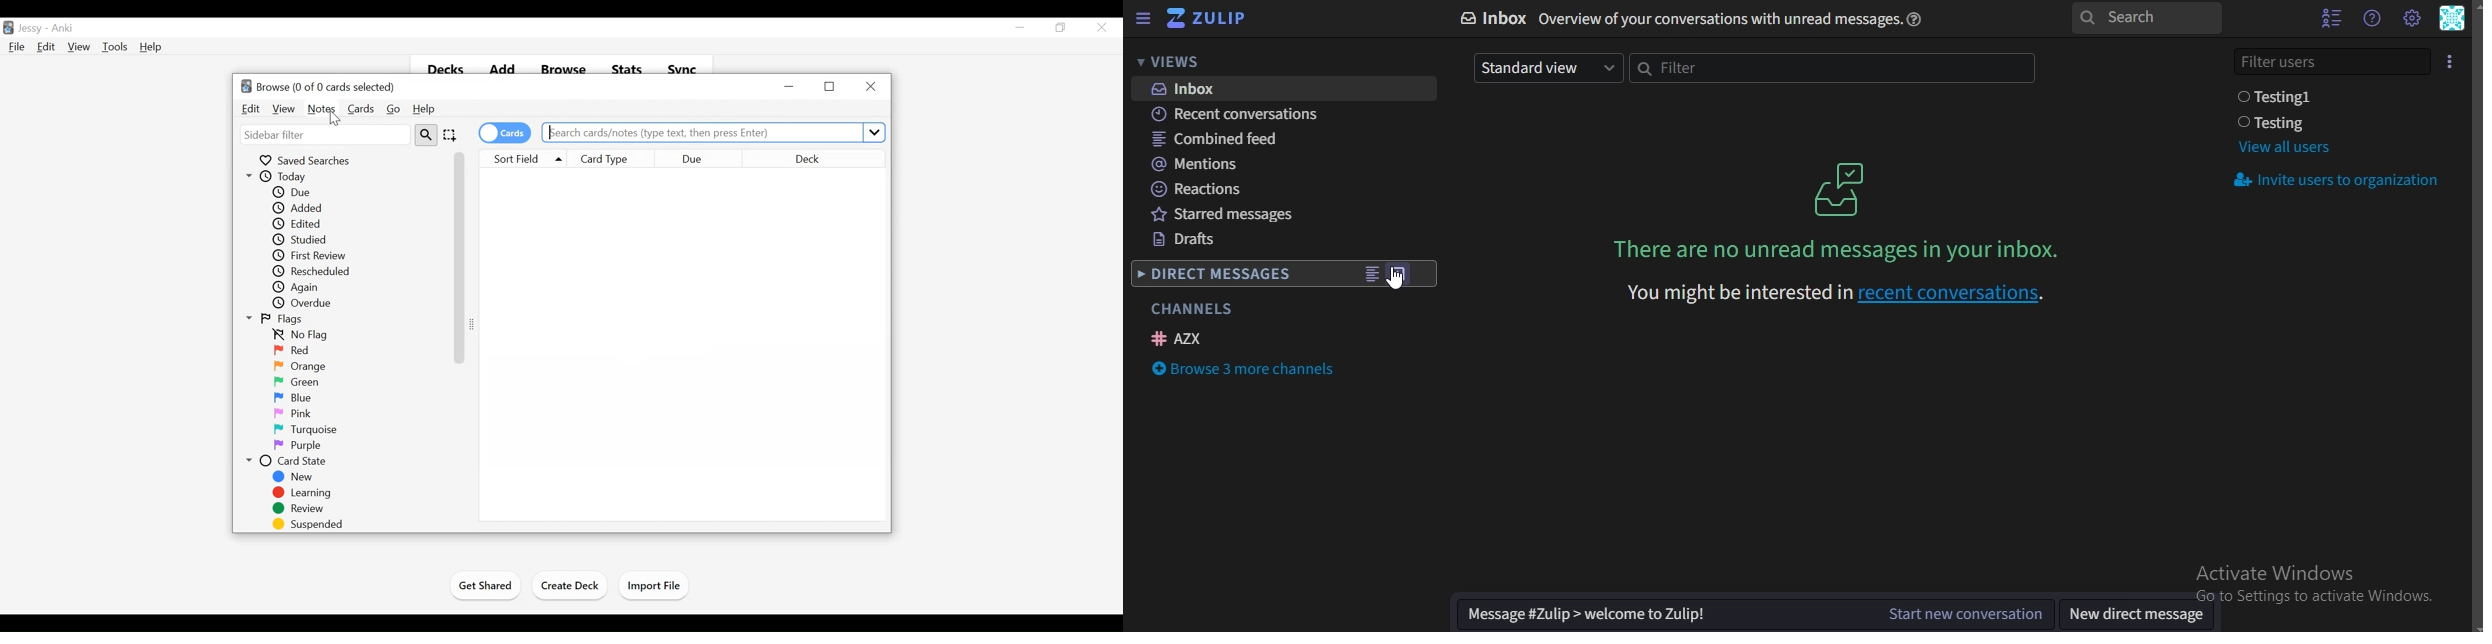  I want to click on Card State, so click(291, 462).